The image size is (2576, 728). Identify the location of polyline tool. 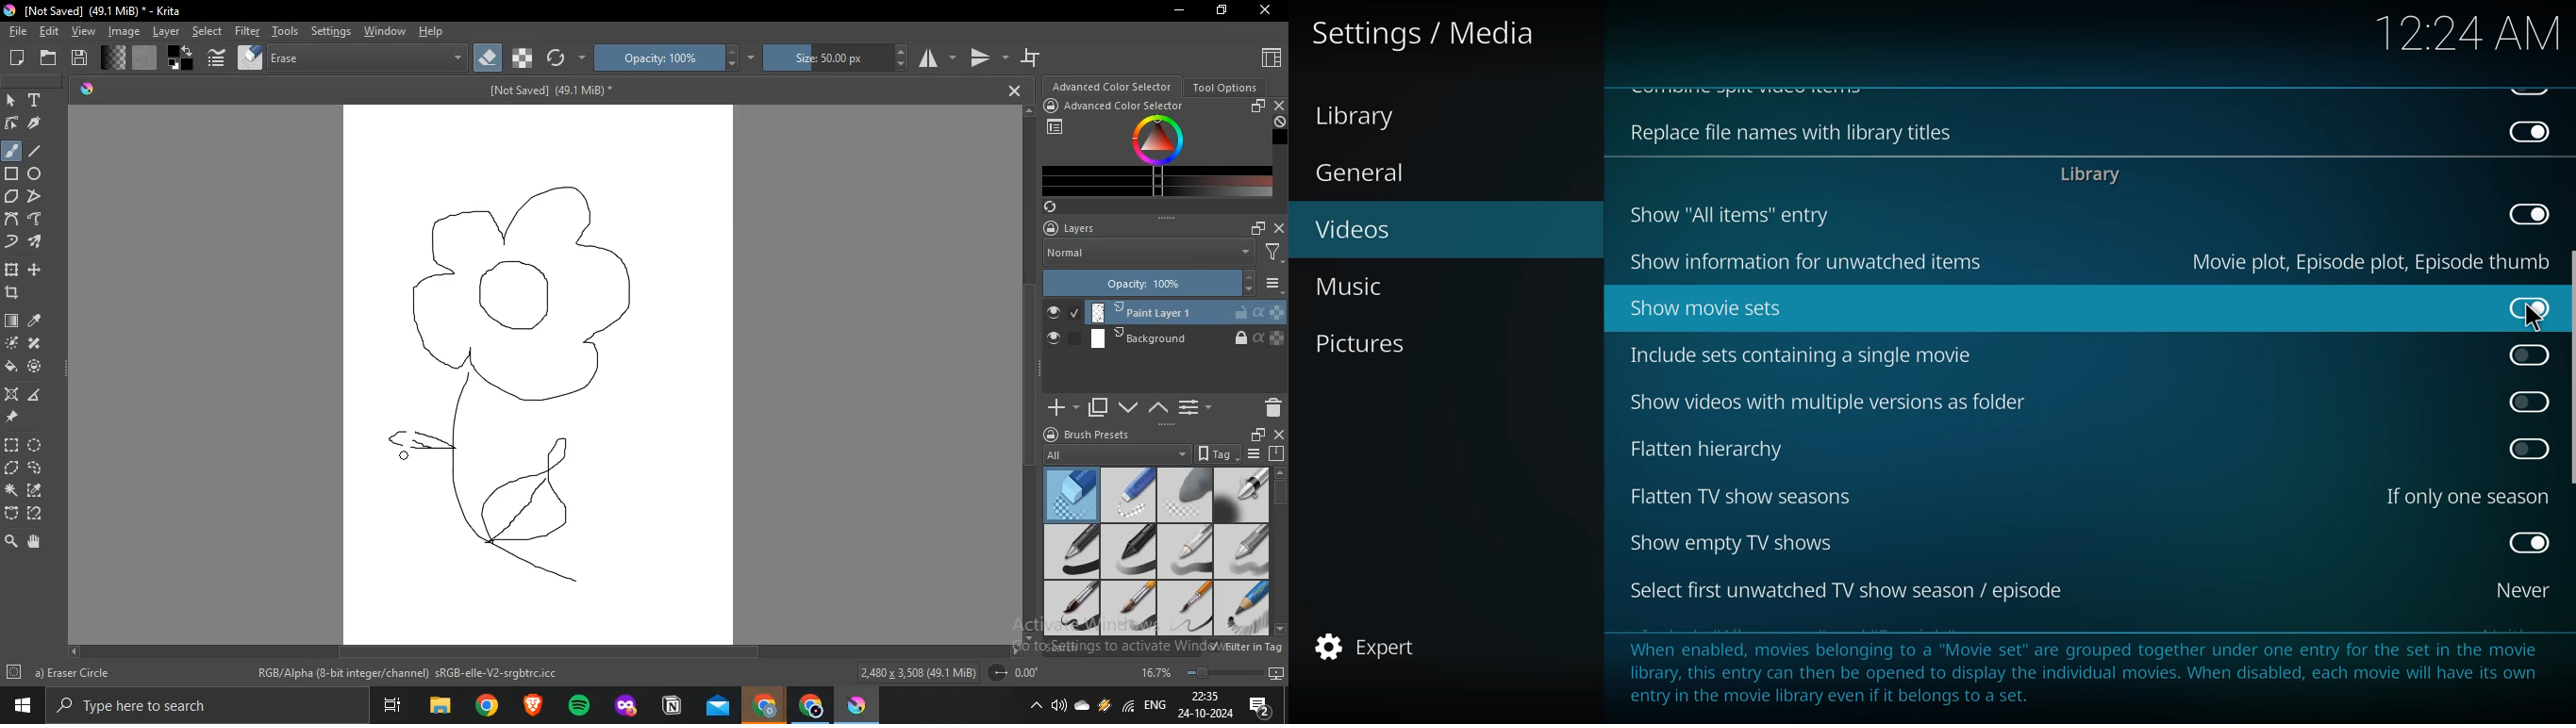
(34, 196).